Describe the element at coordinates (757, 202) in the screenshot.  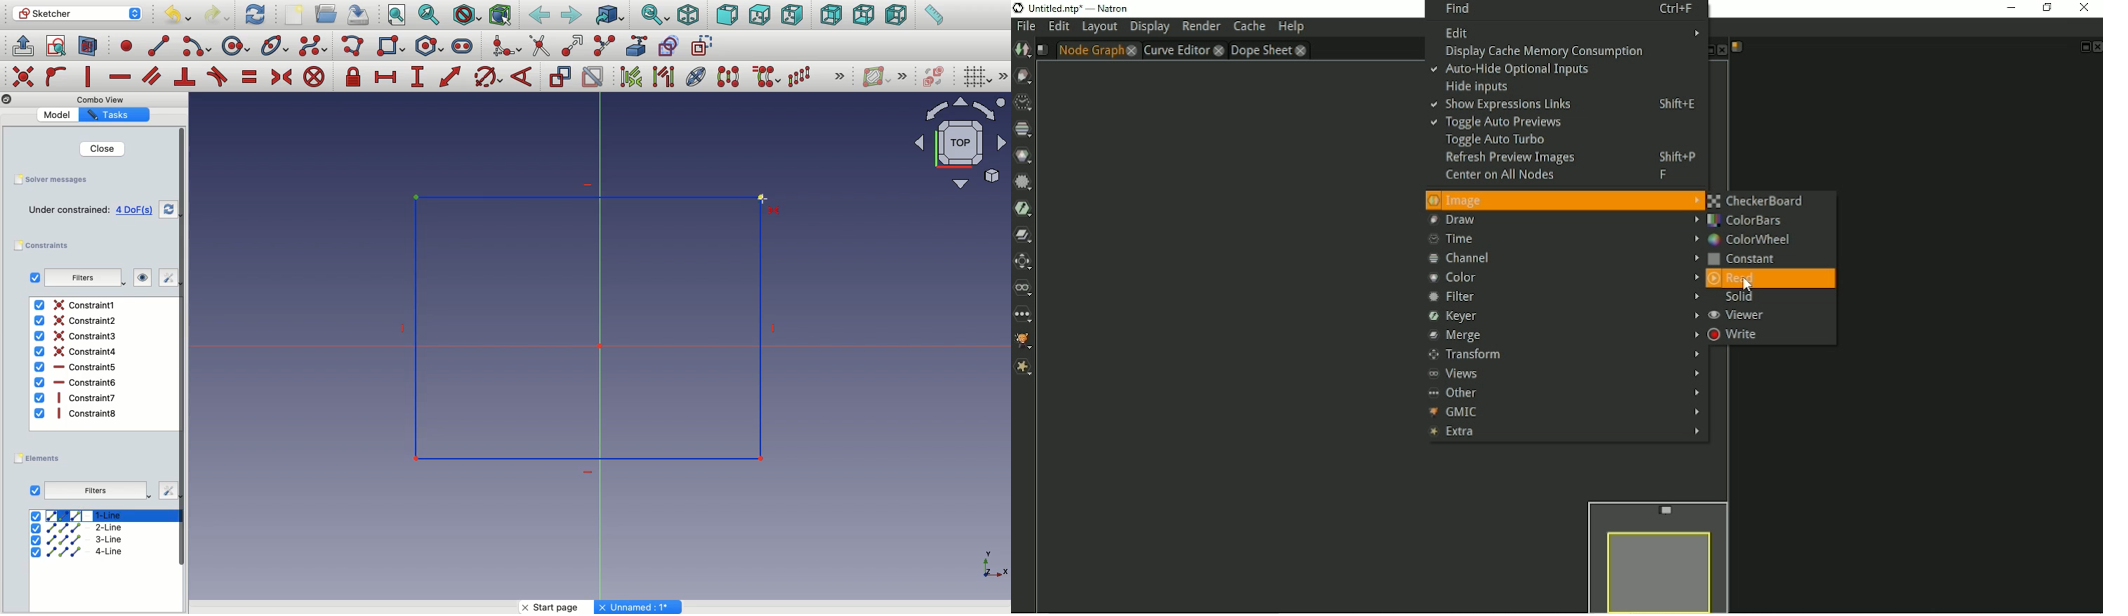
I see `Cursor` at that location.